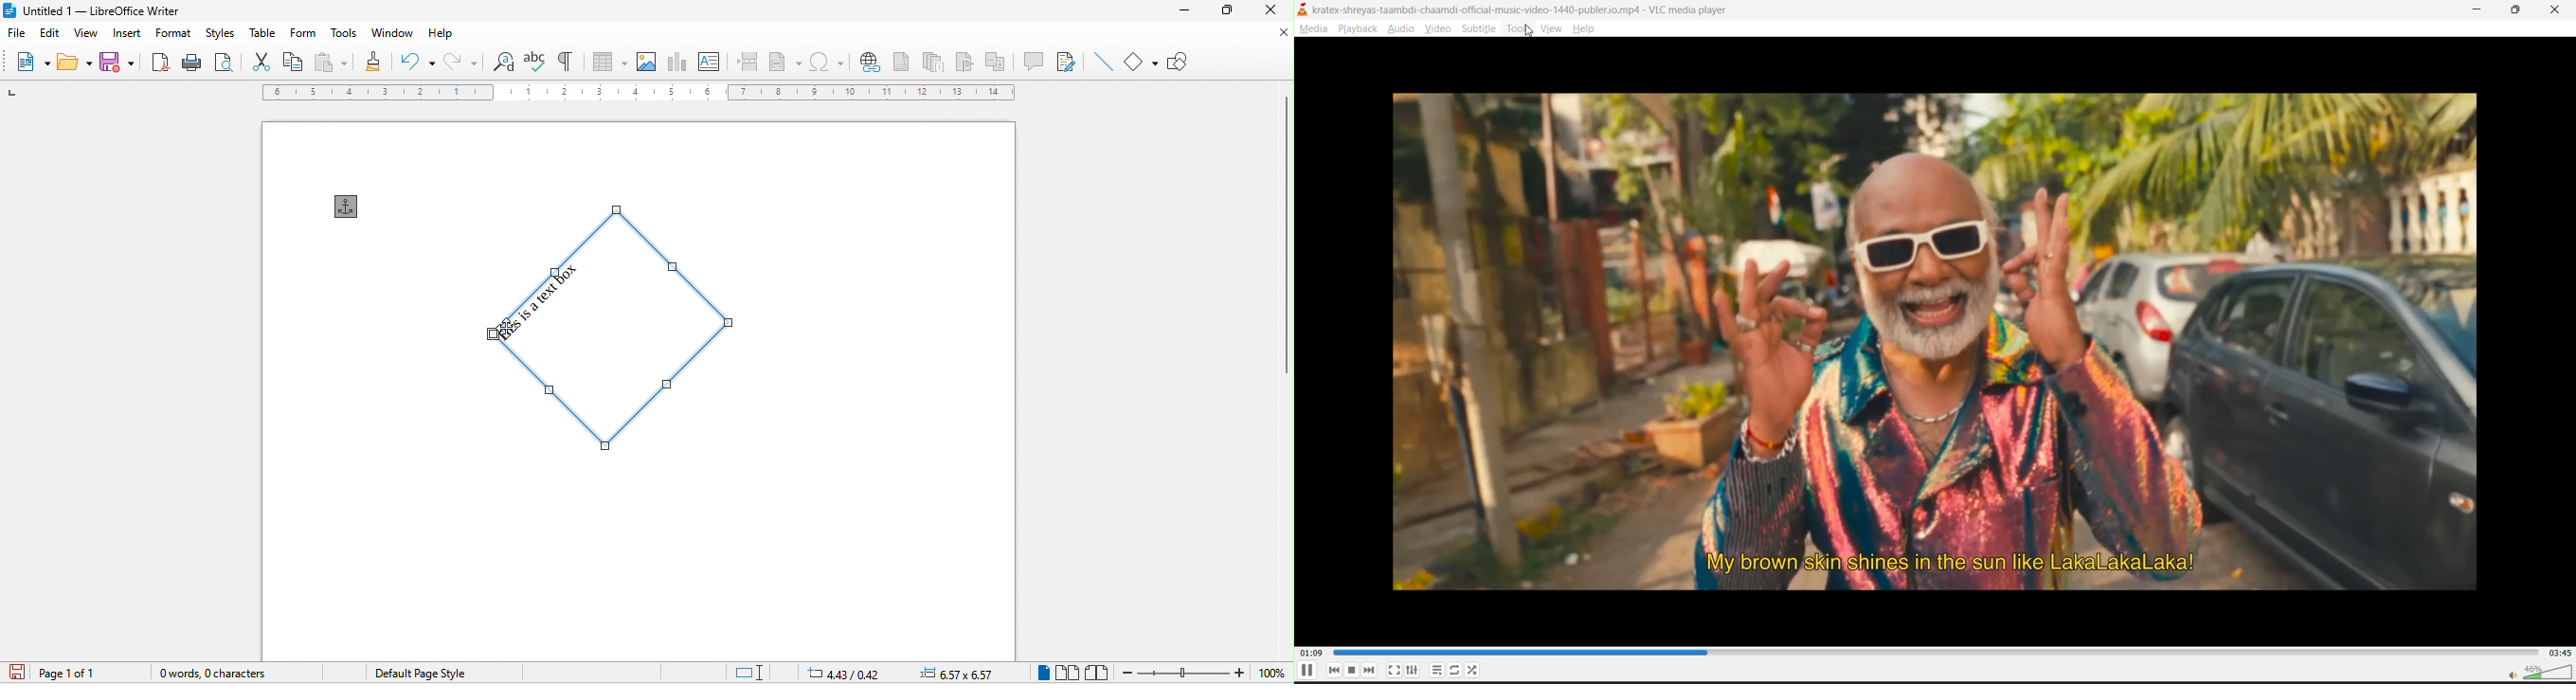 The image size is (2576, 700). Describe the element at coordinates (1000, 61) in the screenshot. I see `cross reference` at that location.